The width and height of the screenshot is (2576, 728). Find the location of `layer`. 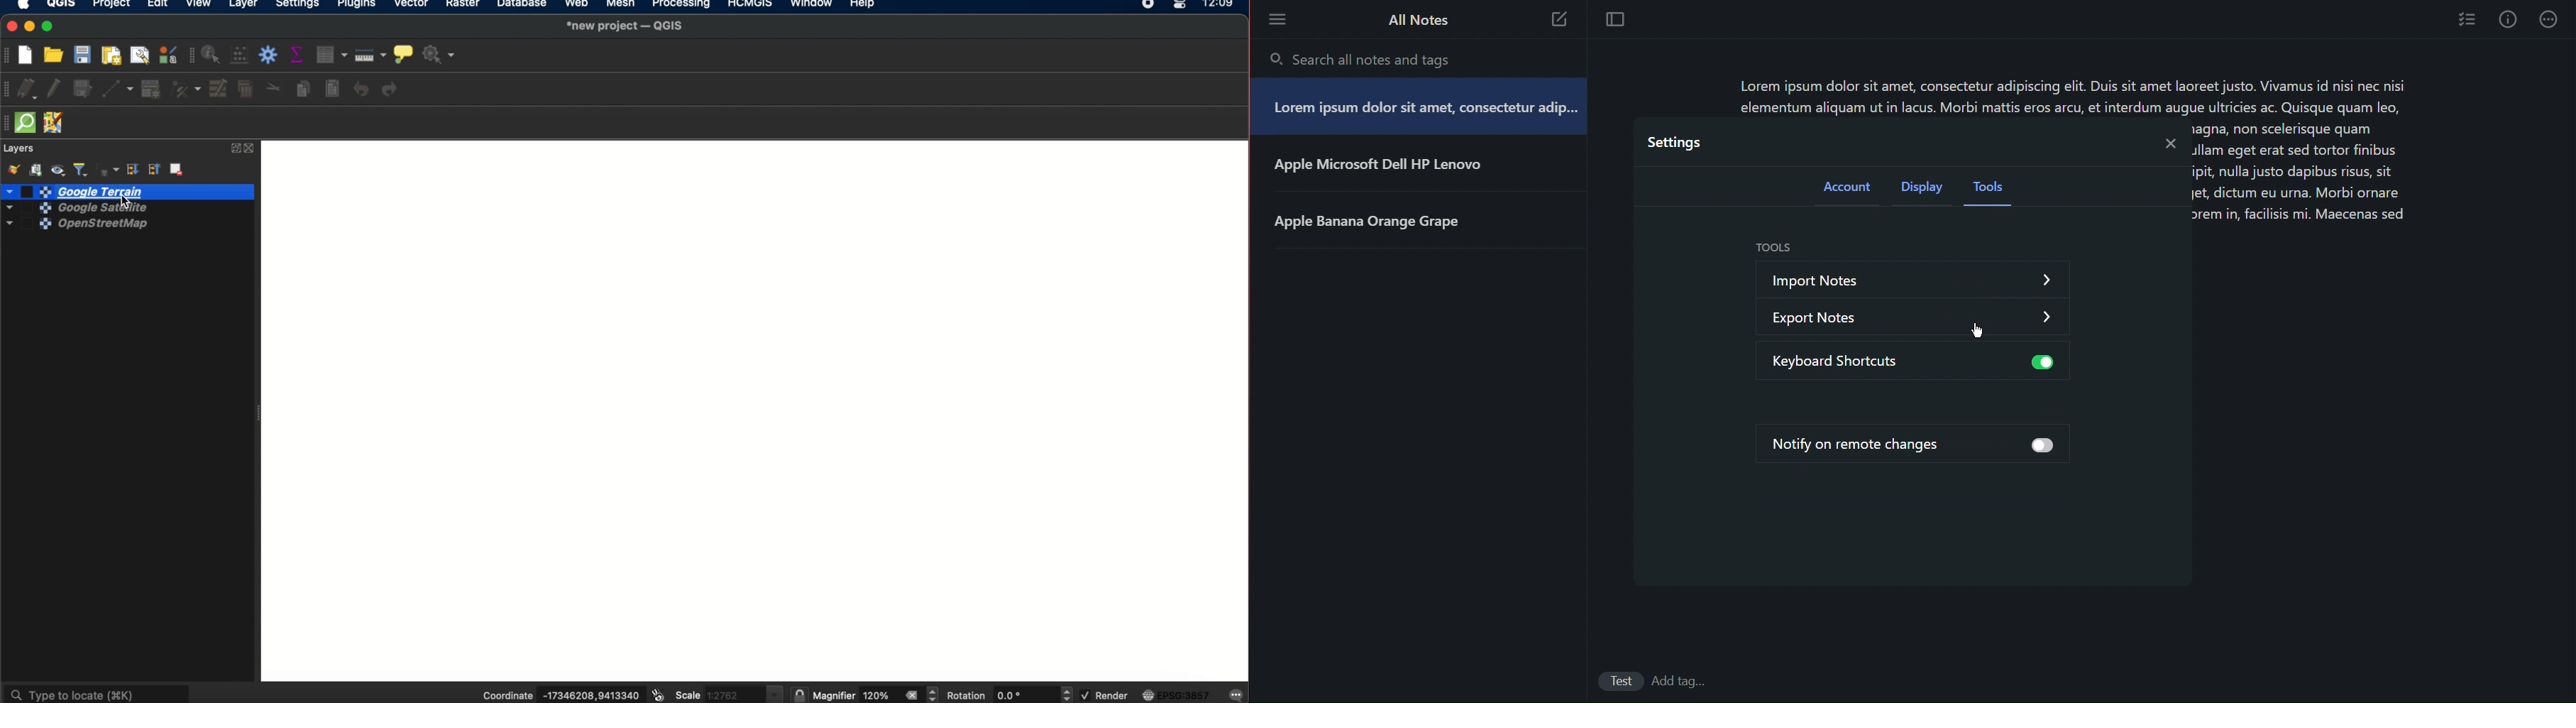

layer is located at coordinates (243, 5).